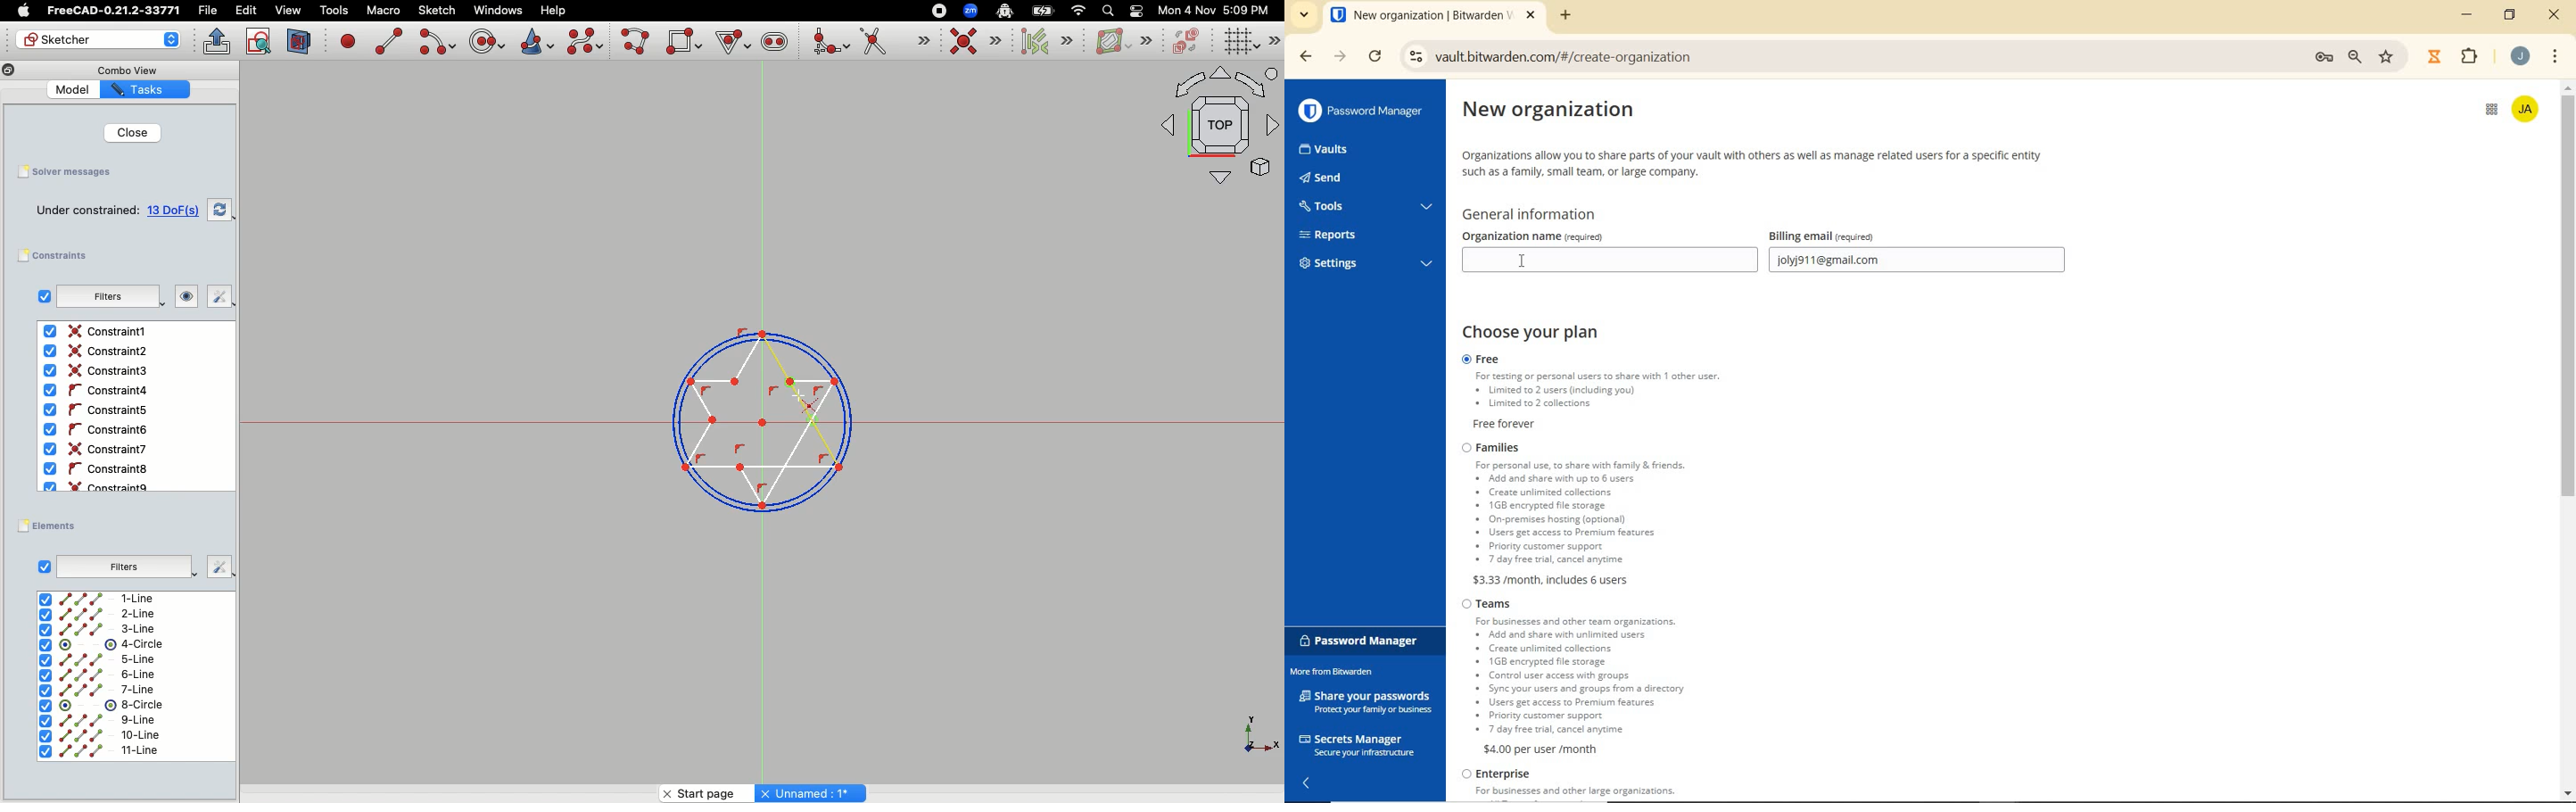 The height and width of the screenshot is (812, 2576). What do you see at coordinates (2486, 115) in the screenshot?
I see `admin console` at bounding box center [2486, 115].